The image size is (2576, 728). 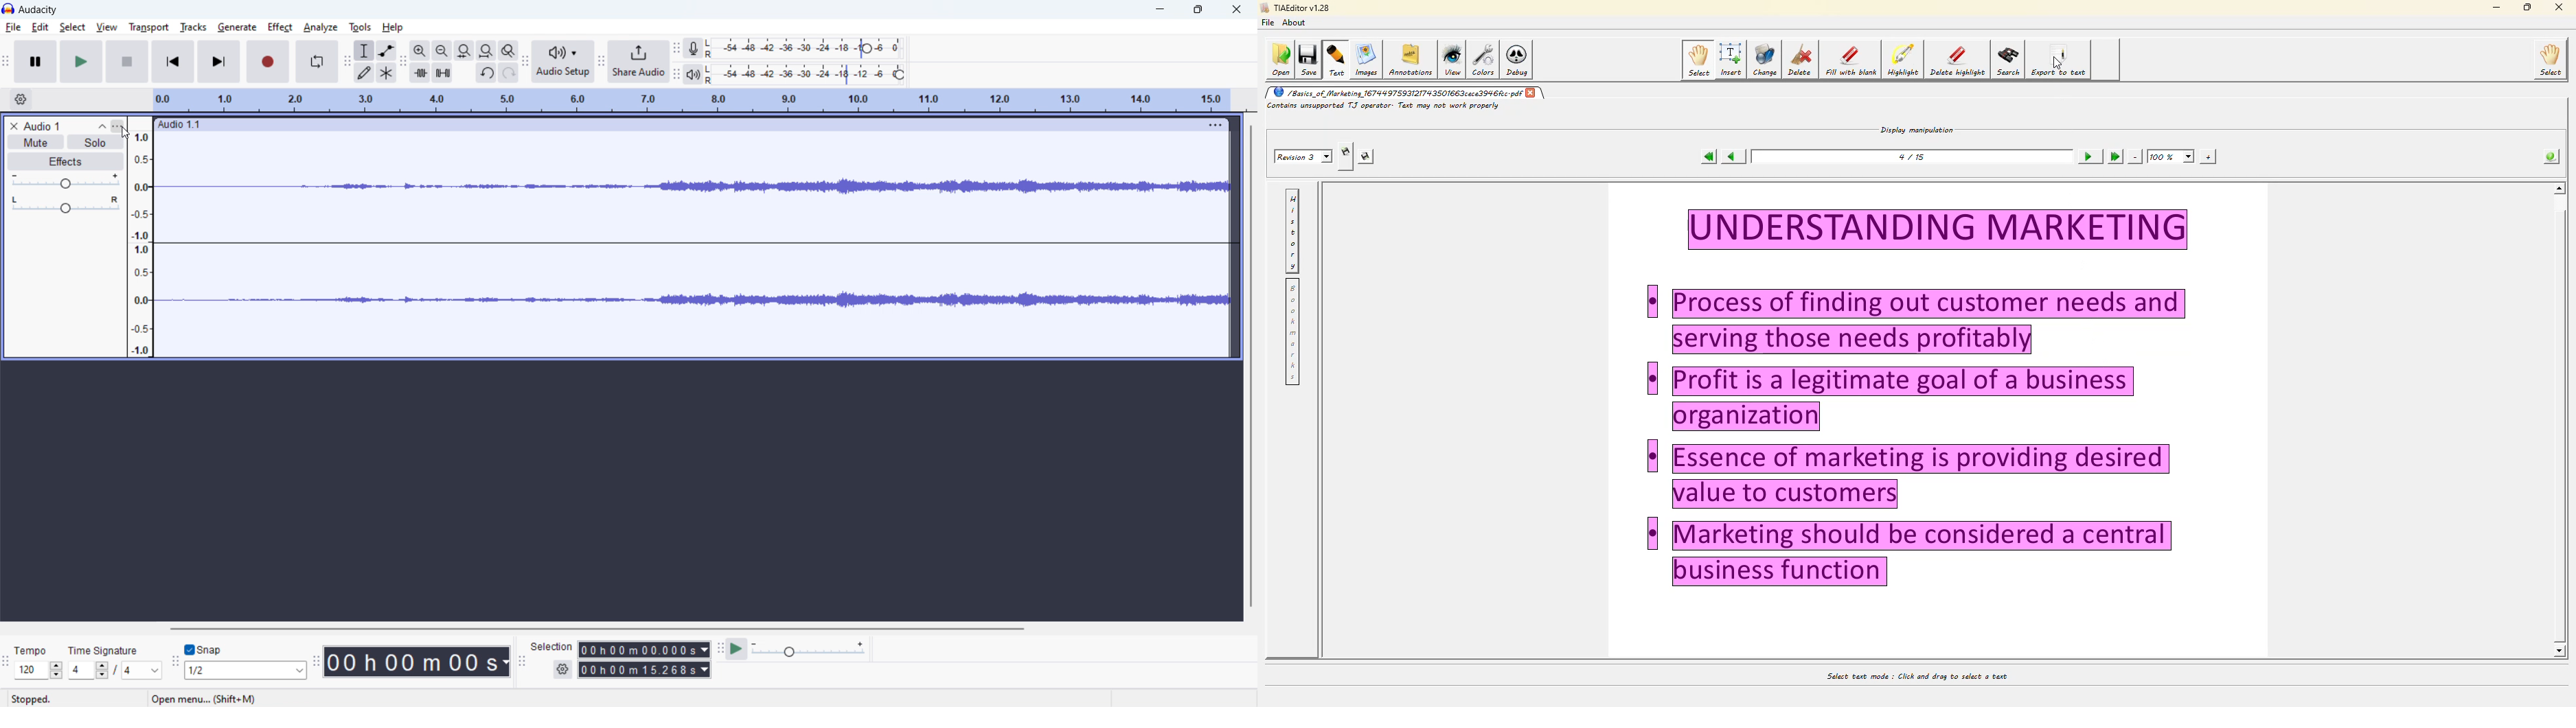 What do you see at coordinates (640, 61) in the screenshot?
I see `share audio` at bounding box center [640, 61].